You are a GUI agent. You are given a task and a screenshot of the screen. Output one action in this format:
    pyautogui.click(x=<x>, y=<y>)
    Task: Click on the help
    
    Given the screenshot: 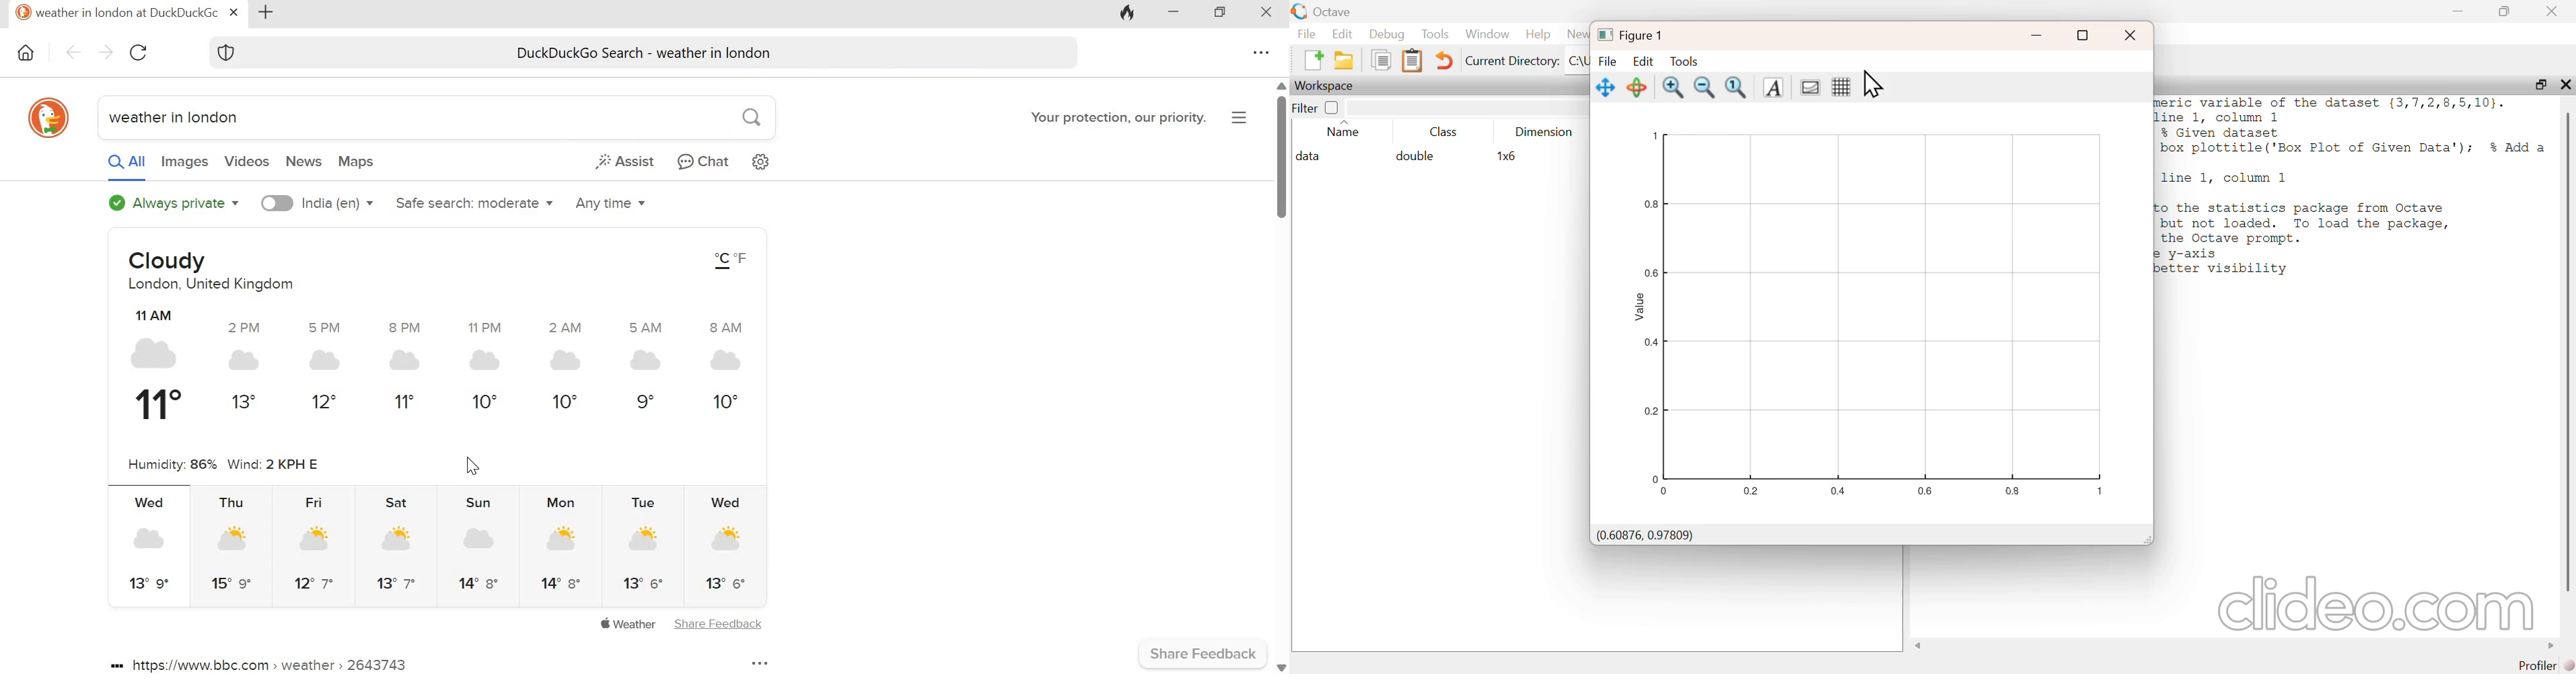 What is the action you would take?
    pyautogui.click(x=1541, y=34)
    